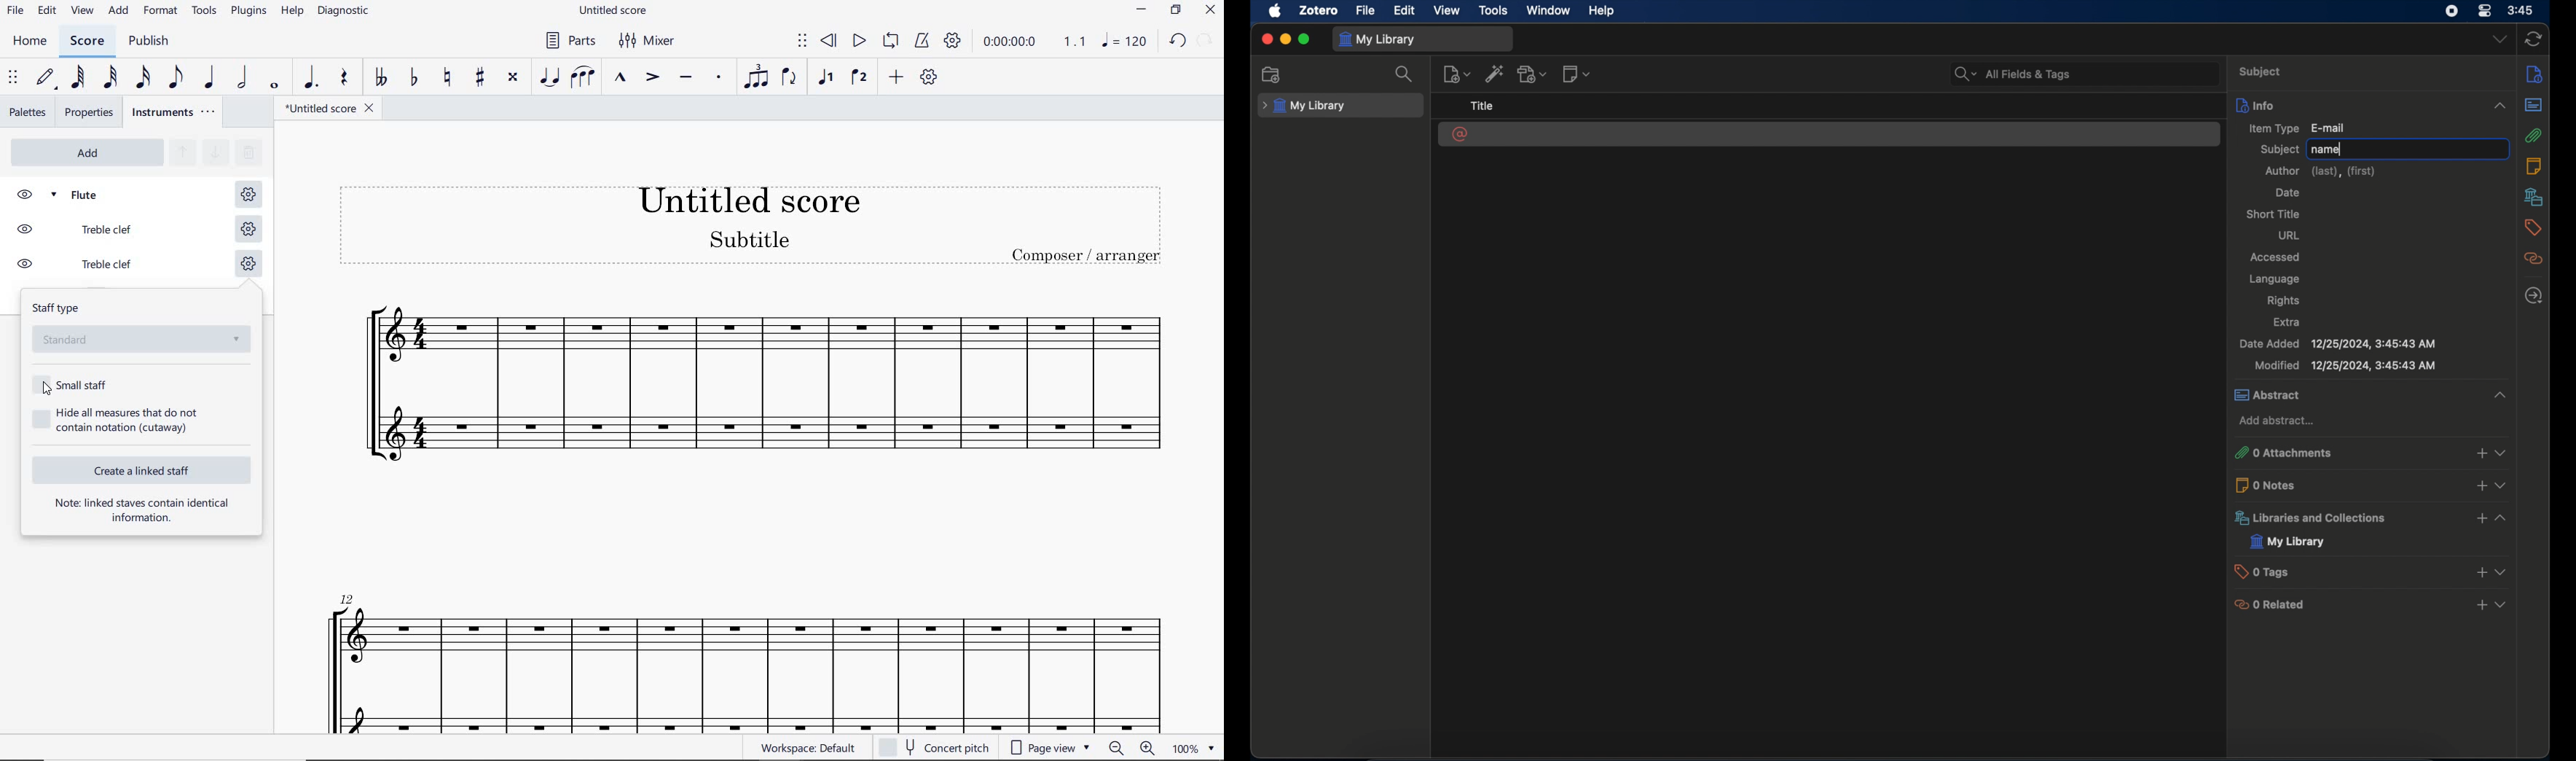 The image size is (2576, 784). I want to click on screen recorder, so click(2451, 11).